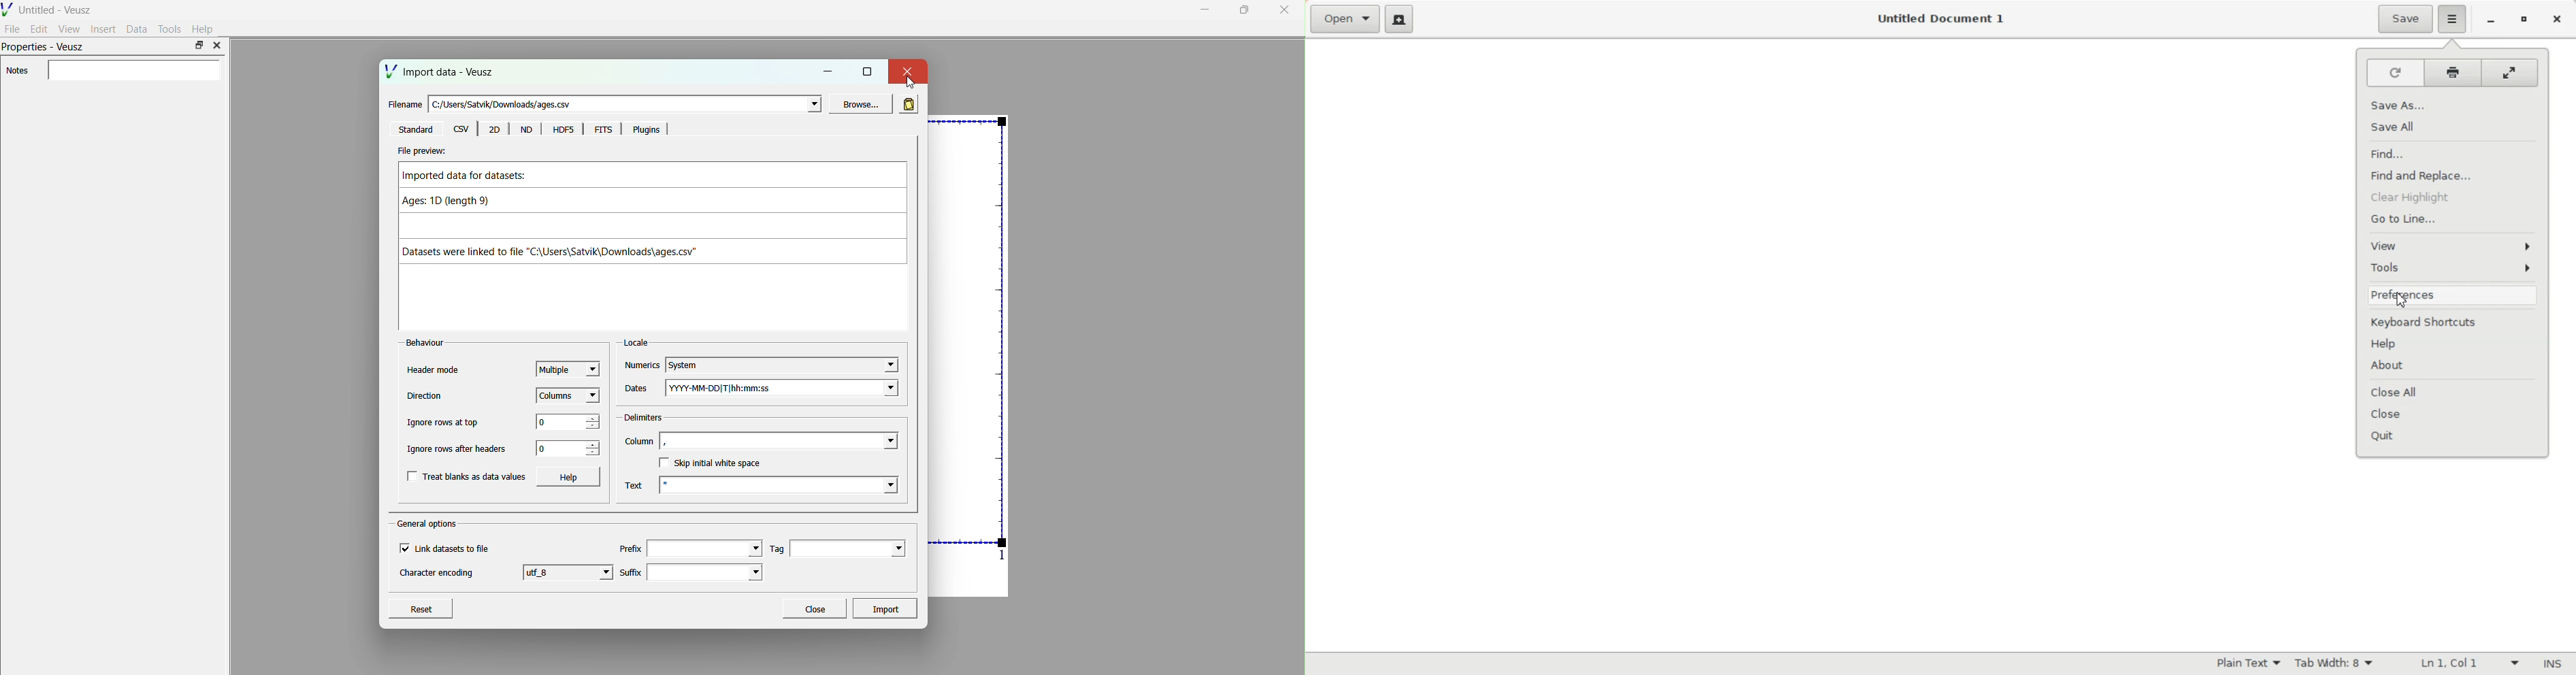  I want to click on FITS, so click(604, 130).